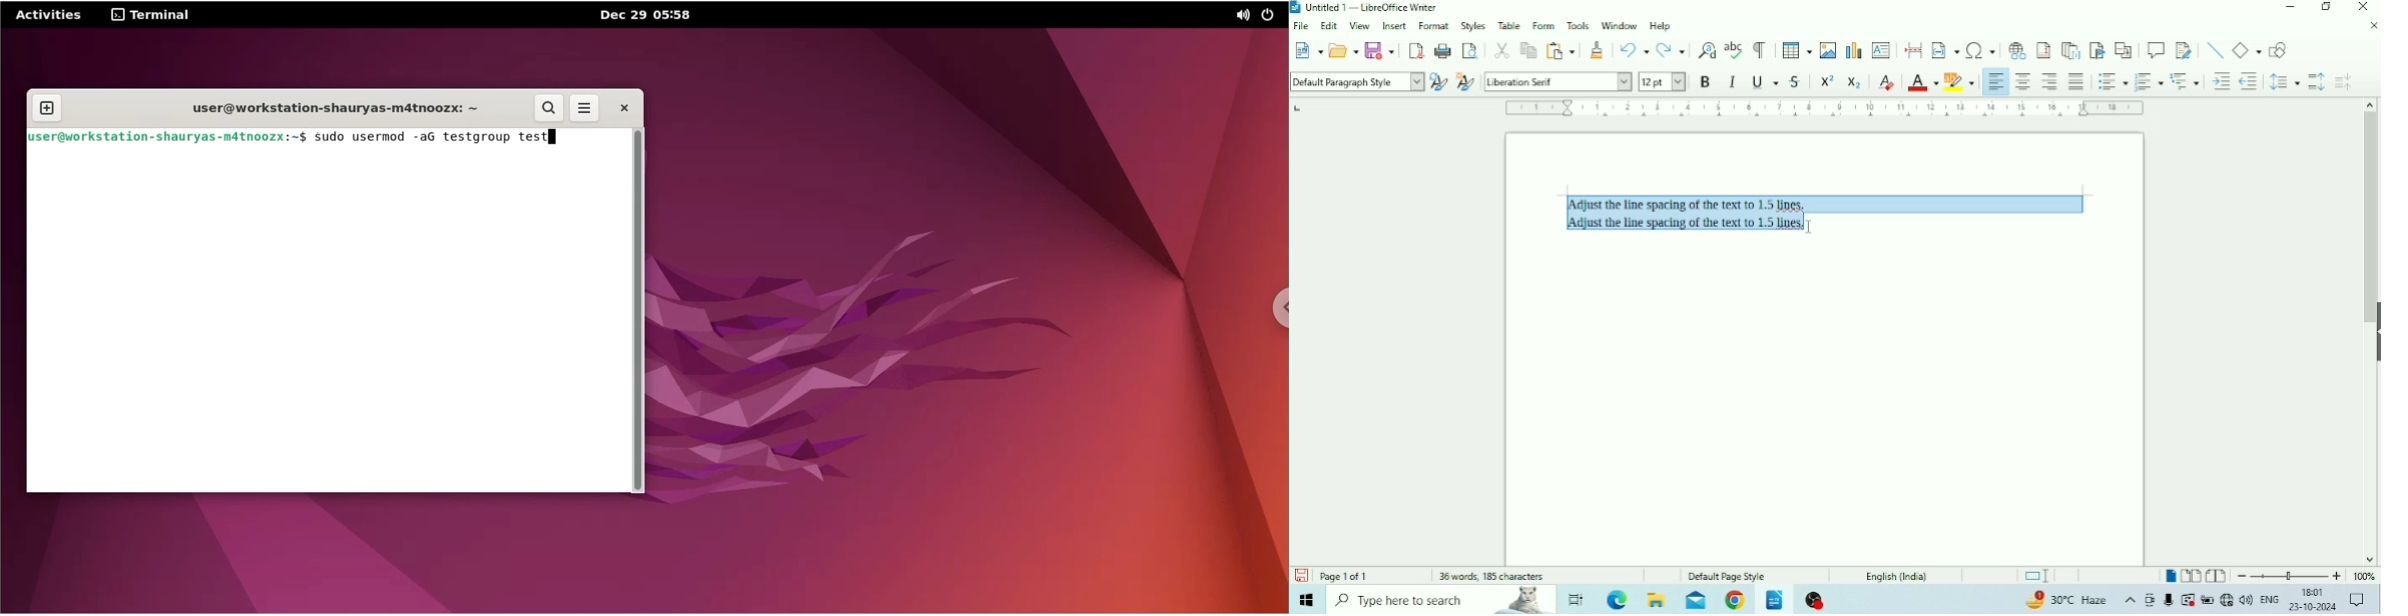 The image size is (2408, 616). What do you see at coordinates (1827, 81) in the screenshot?
I see `Superscript` at bounding box center [1827, 81].